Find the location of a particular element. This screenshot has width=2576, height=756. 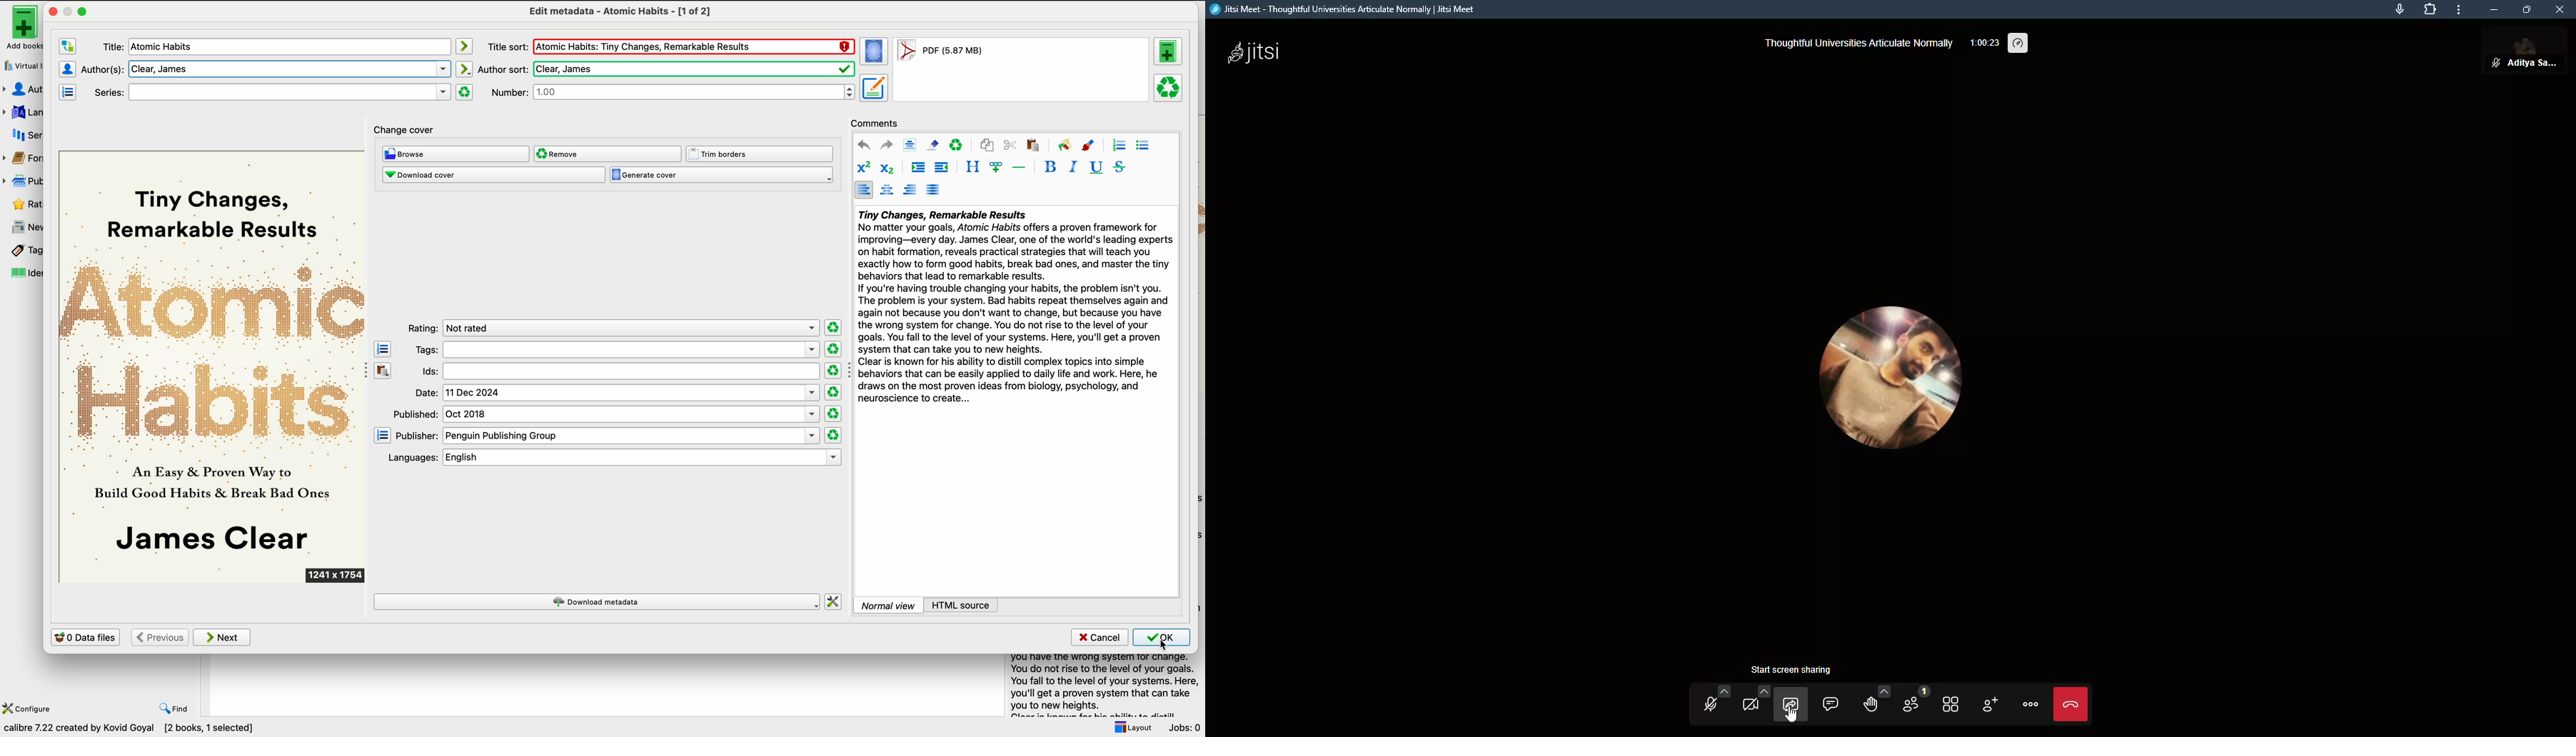

publisher is located at coordinates (25, 180).